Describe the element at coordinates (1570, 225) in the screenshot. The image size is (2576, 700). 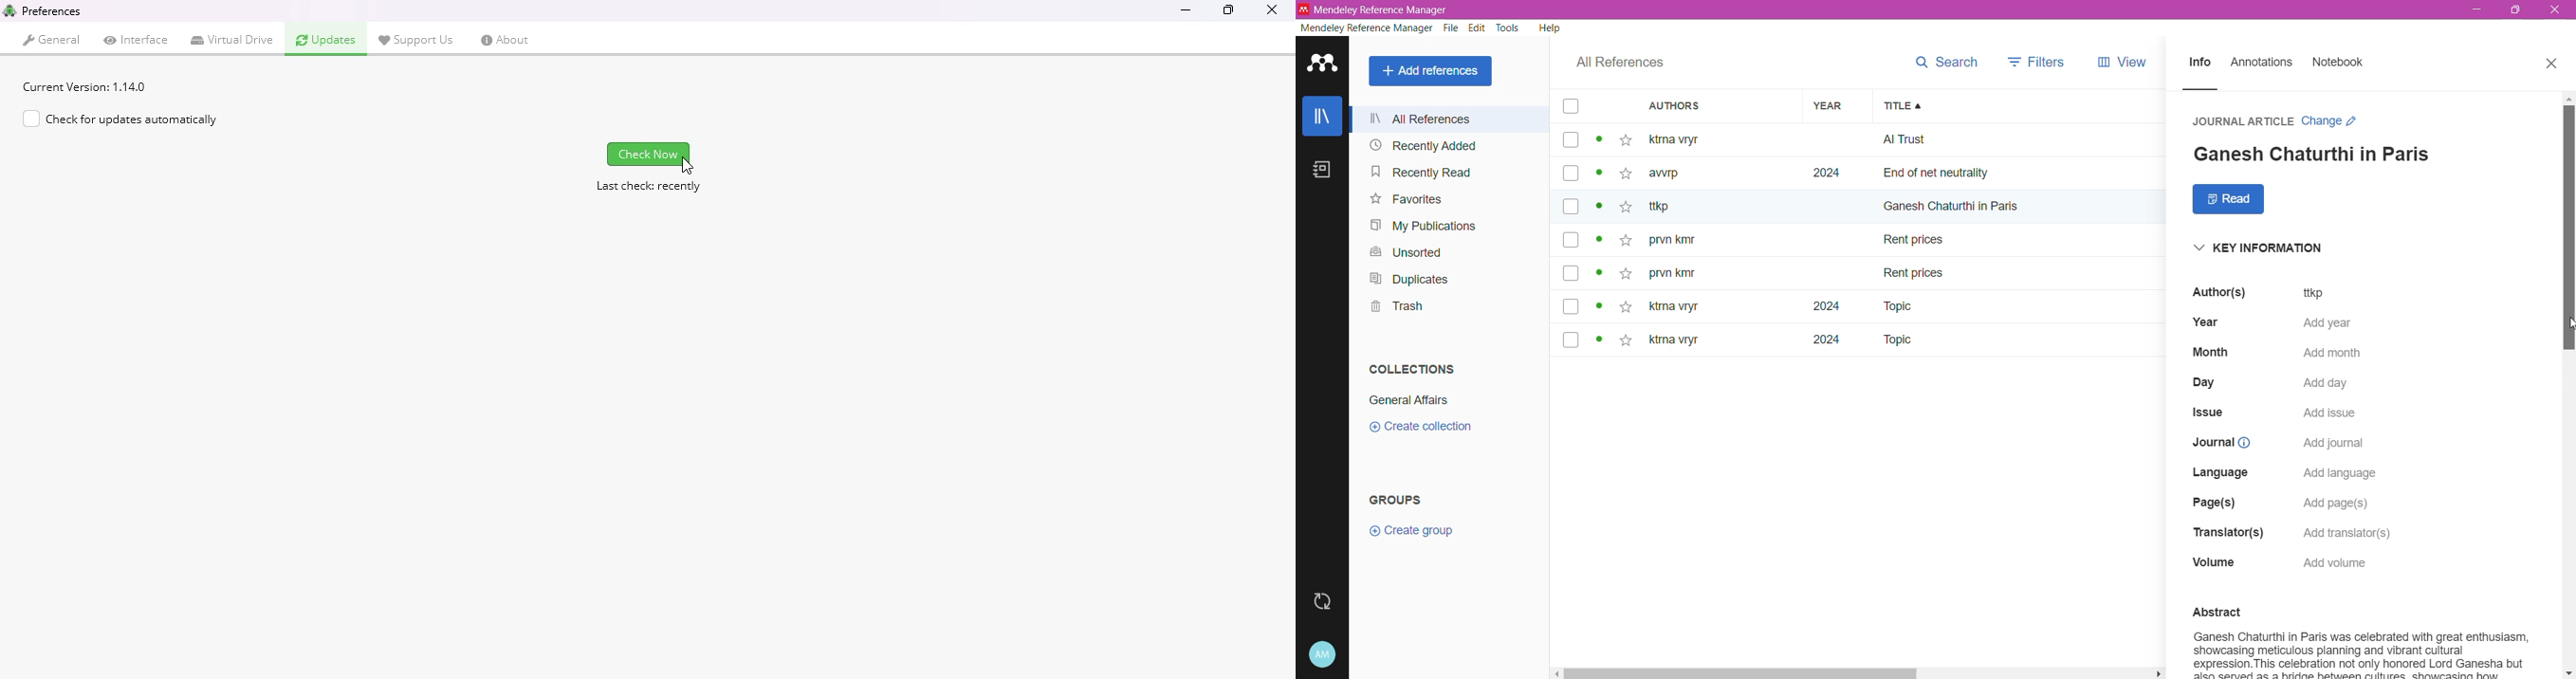
I see `Click to select the item` at that location.